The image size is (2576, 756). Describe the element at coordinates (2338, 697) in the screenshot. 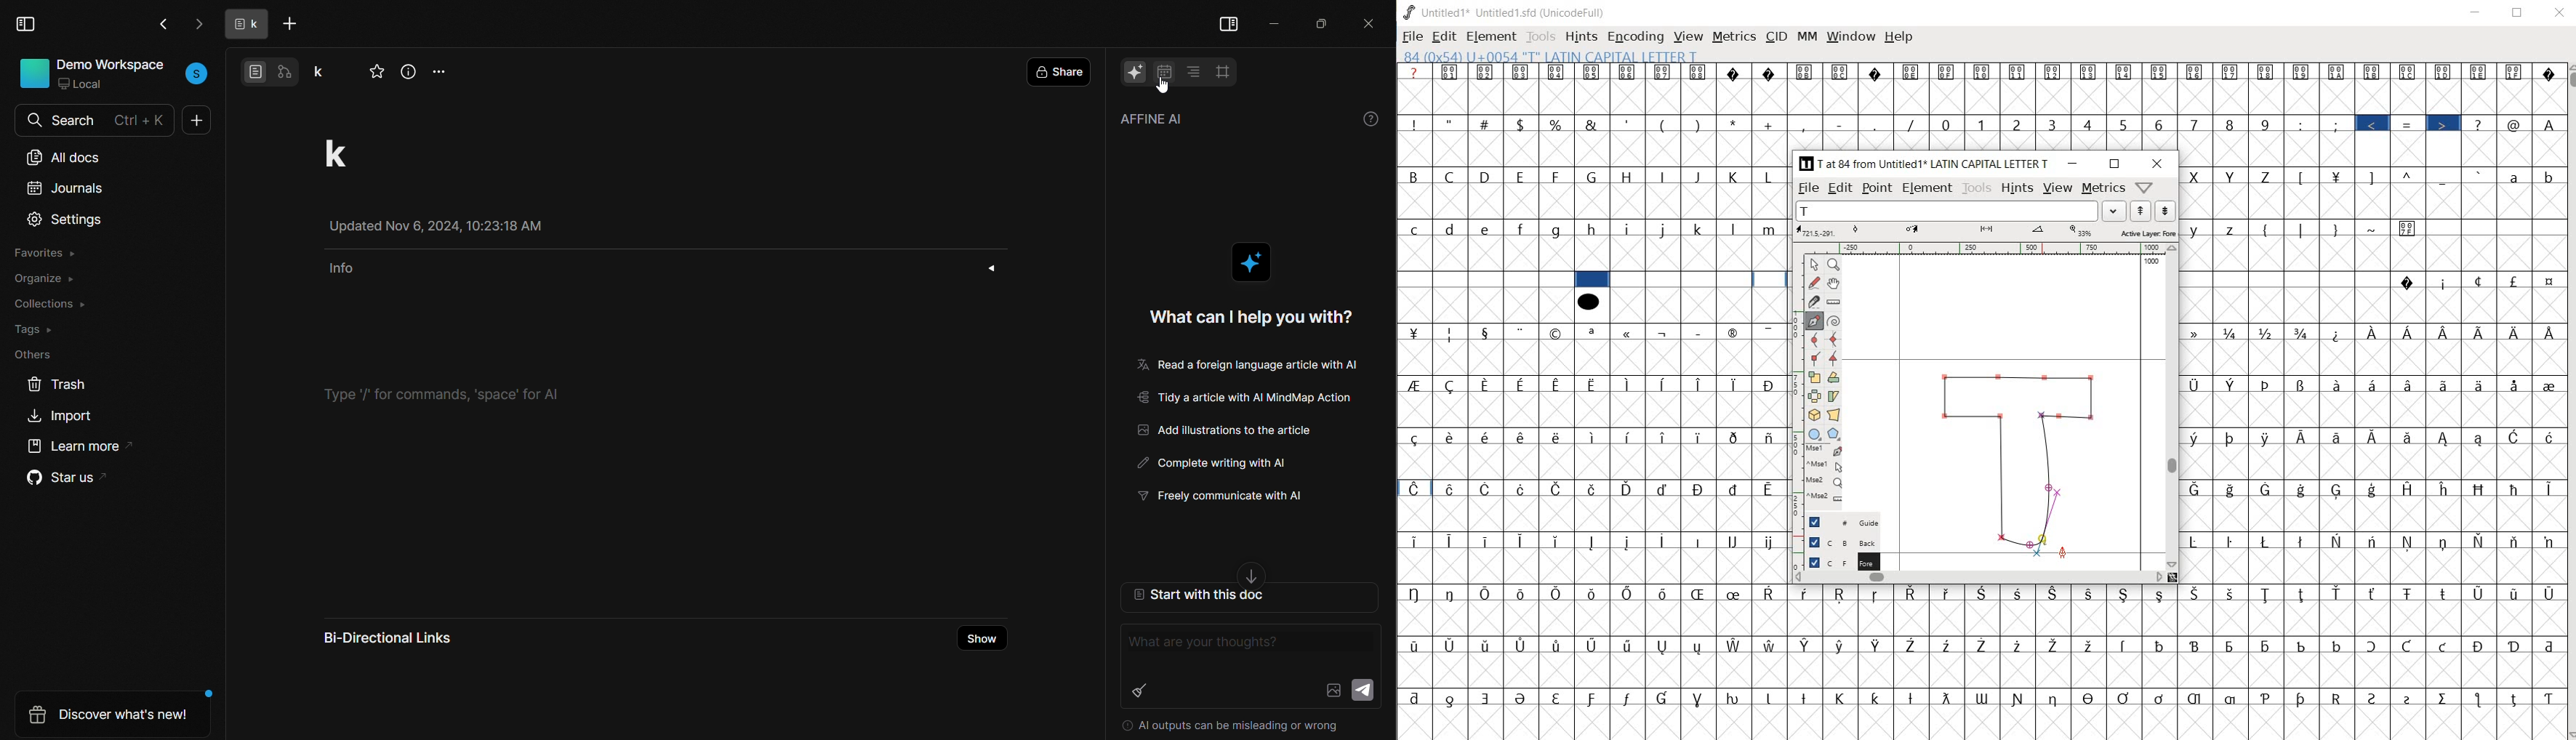

I see `Symbol` at that location.